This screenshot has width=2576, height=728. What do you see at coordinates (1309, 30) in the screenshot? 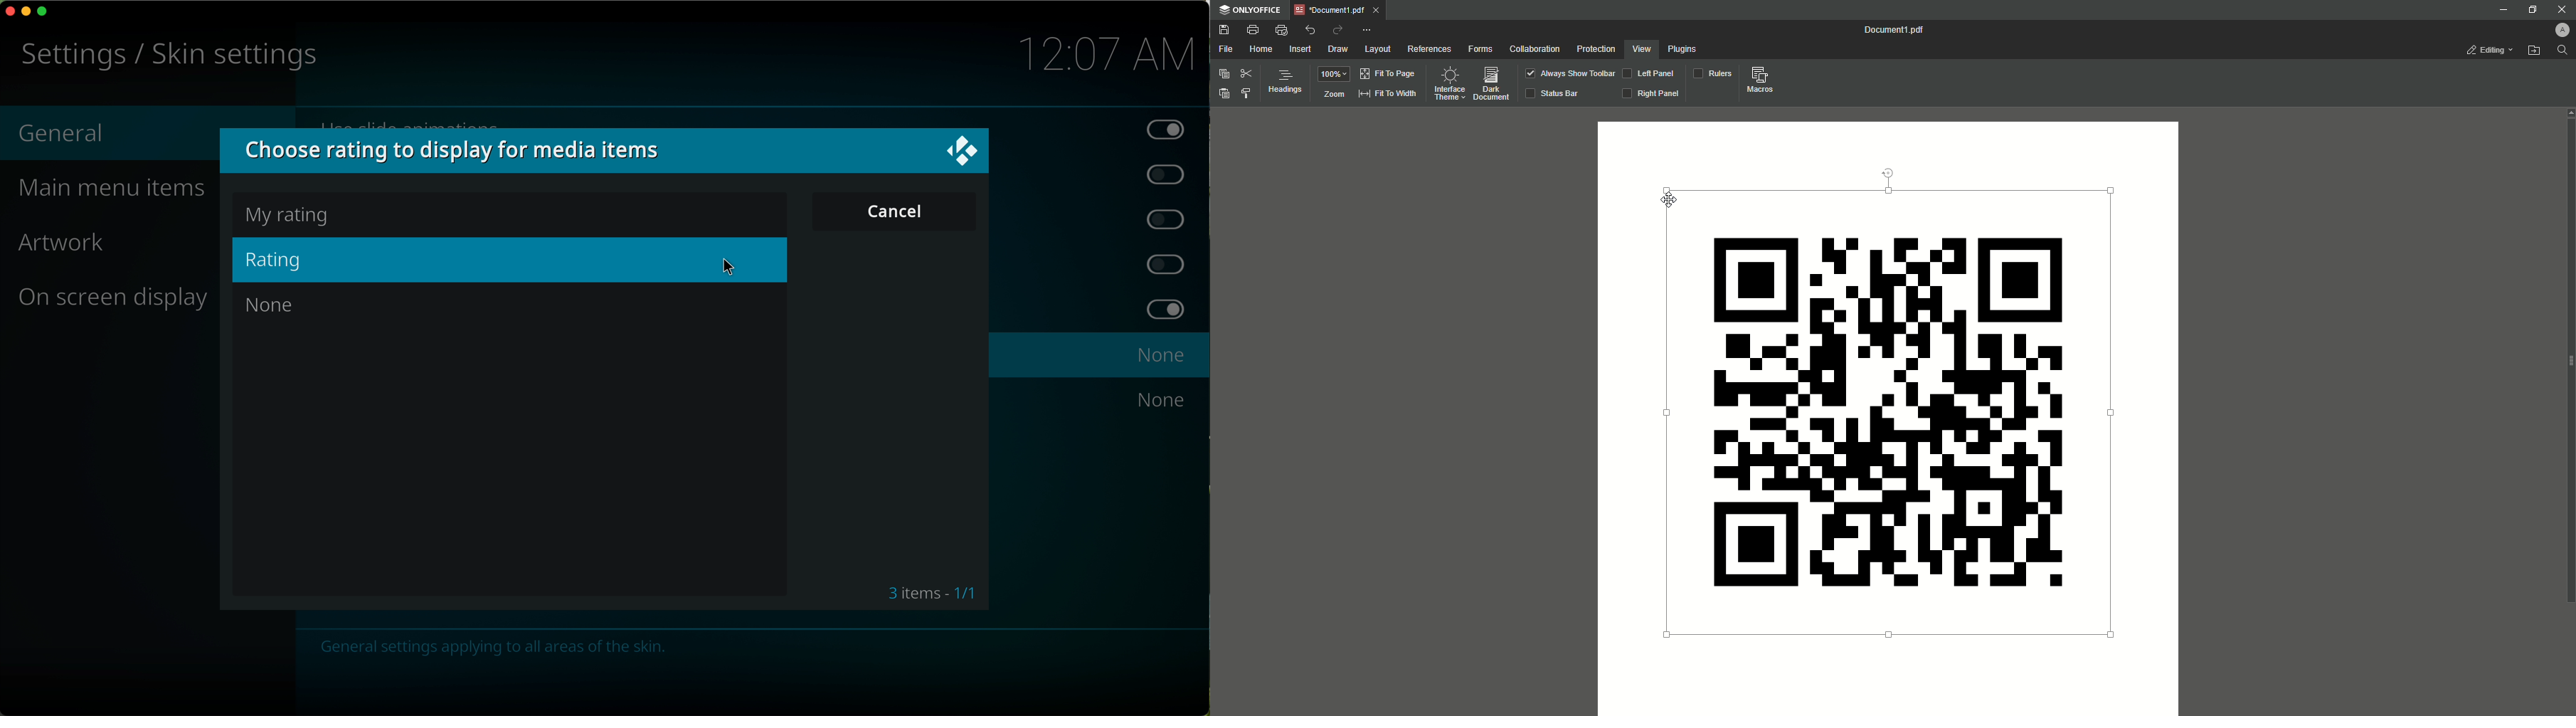
I see `Undo` at bounding box center [1309, 30].